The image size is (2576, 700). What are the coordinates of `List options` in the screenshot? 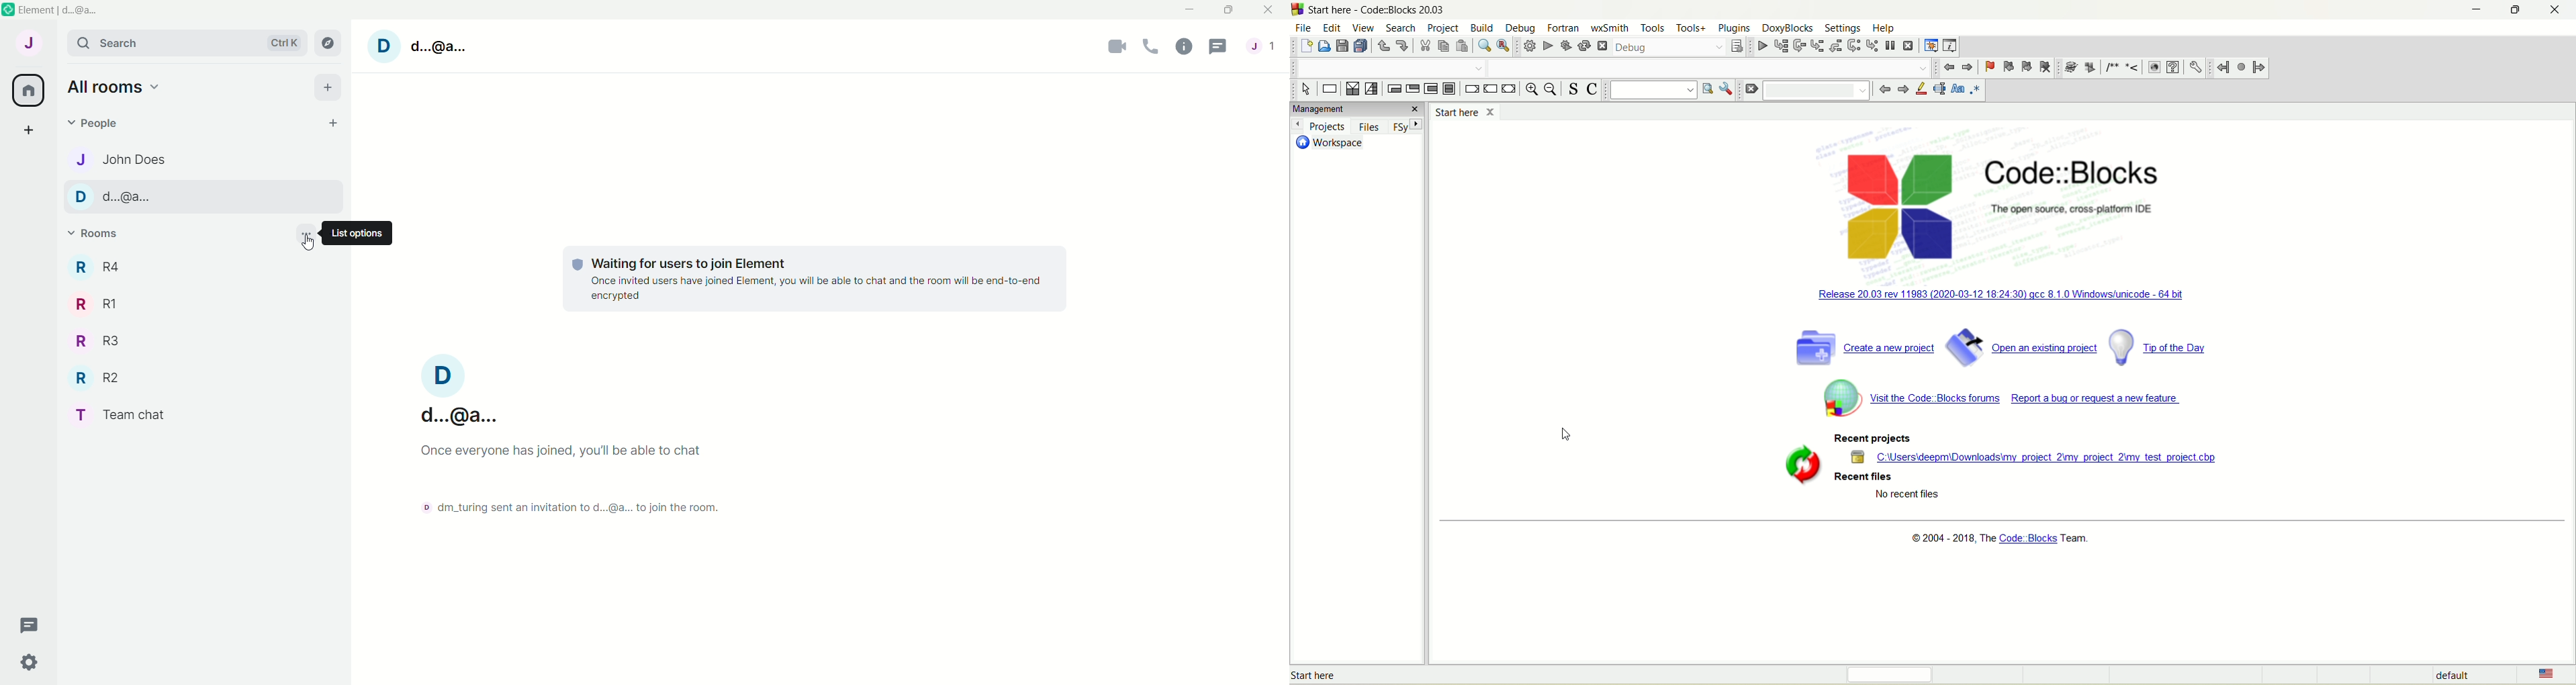 It's located at (307, 234).